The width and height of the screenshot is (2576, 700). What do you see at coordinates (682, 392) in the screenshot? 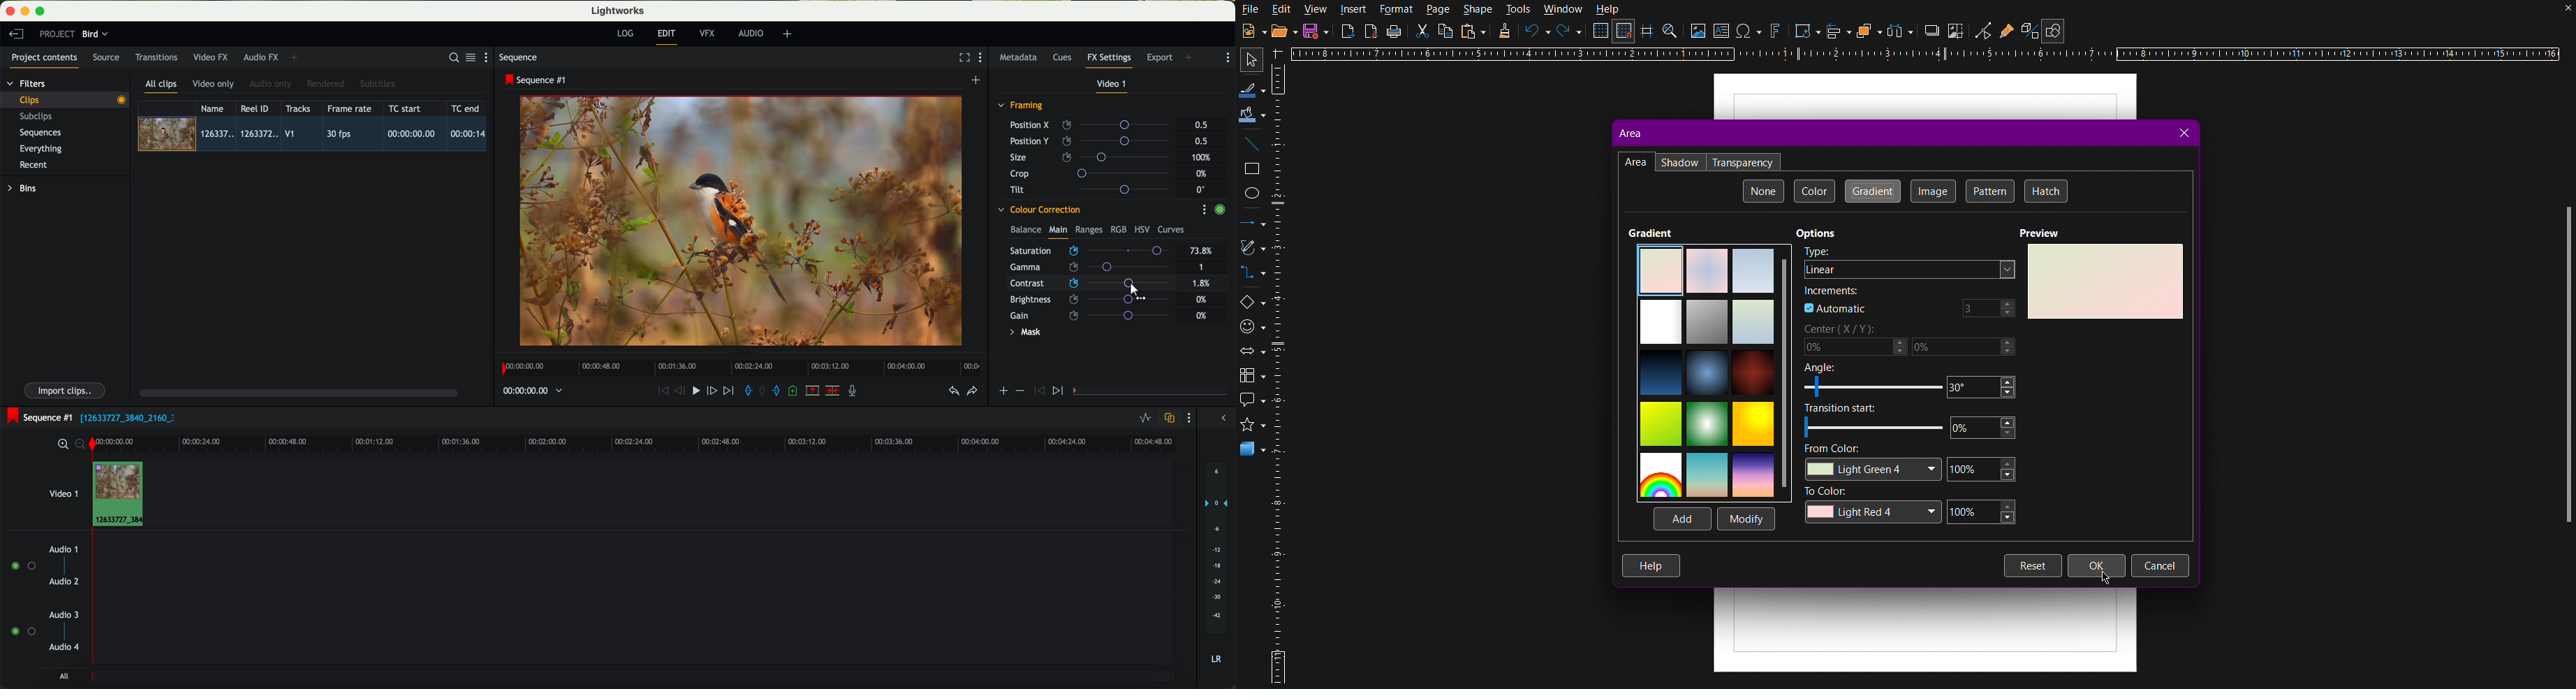
I see `nudge one frame back` at bounding box center [682, 392].